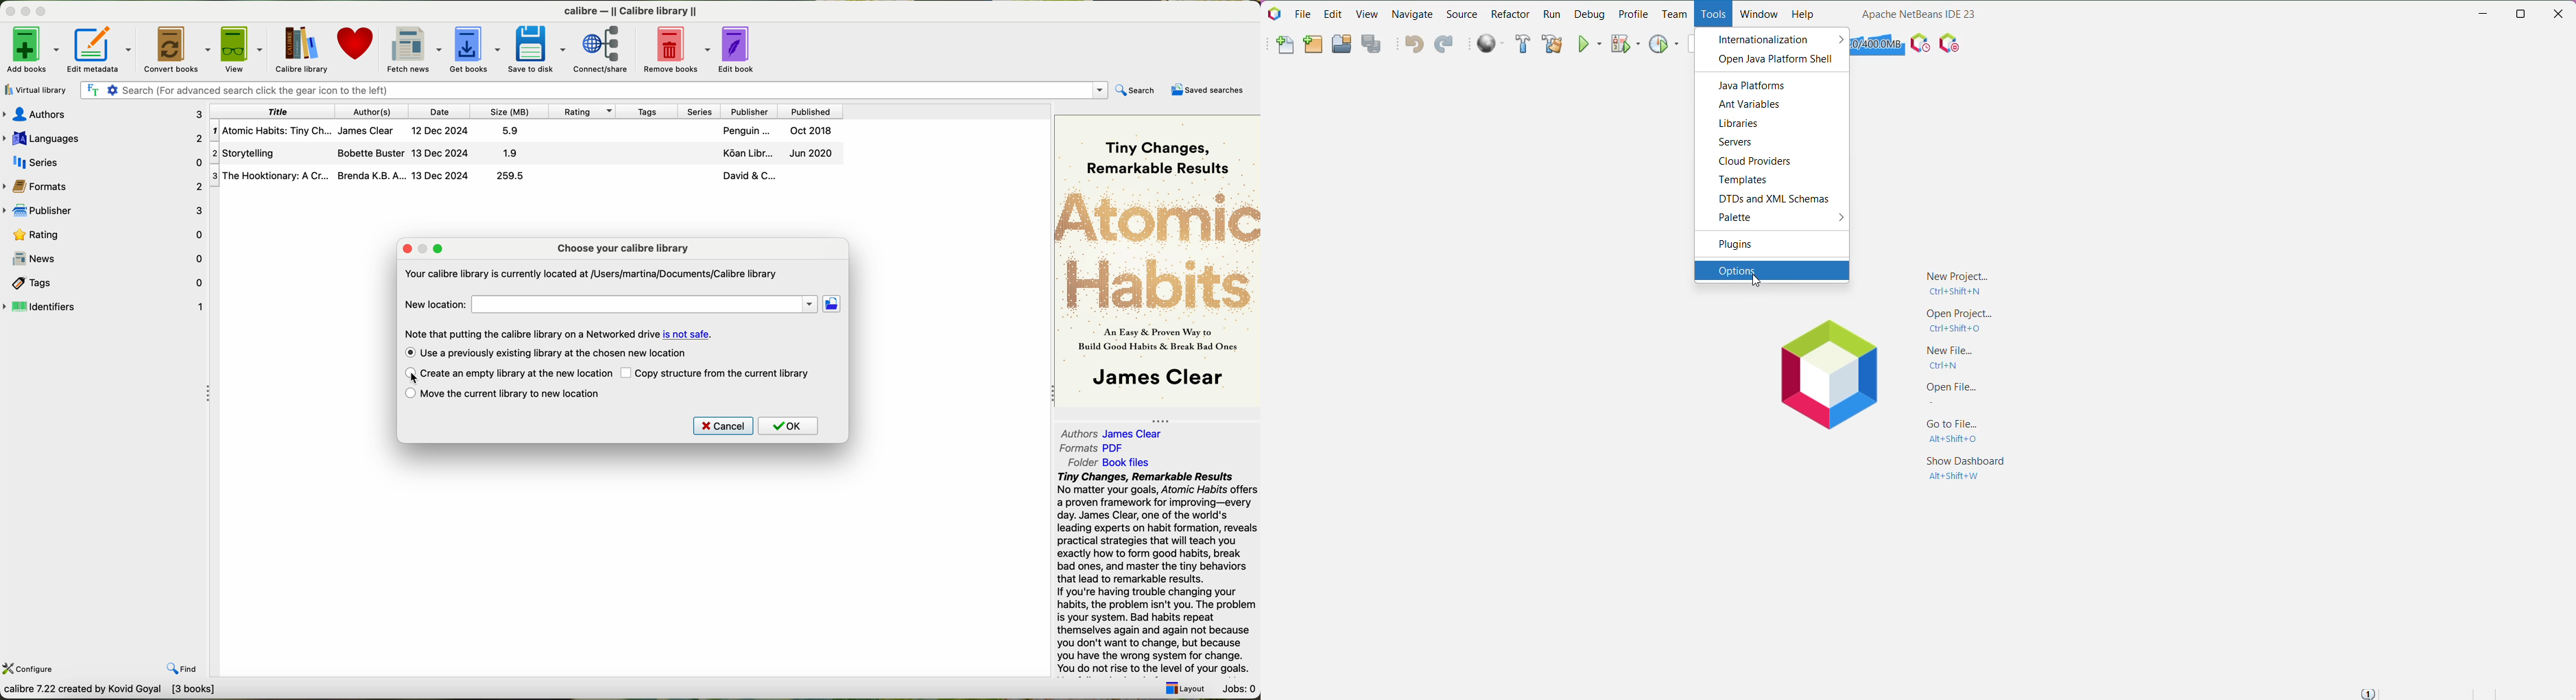 The height and width of the screenshot is (700, 2576). Describe the element at coordinates (1156, 571) in the screenshot. I see `Tiny Changes, Remarkable Results
No matter your goals, Atomic Habits o
a proven framework for improving—ev
day. James Clear, one of the world's
leading experts on habit formation, rex
practical strategies that will teach you
exactly how to form good habits, brea
bad ones, and master the tiny behavio
that lead to remarkable results.

If you're having trouble changing your
habits, the problem isn't you. The prok
is your system. Bad habits repeat
themselves again and again not becat
you don't want to change, but becaus
vou have the wrona svstem for chanas` at that location.